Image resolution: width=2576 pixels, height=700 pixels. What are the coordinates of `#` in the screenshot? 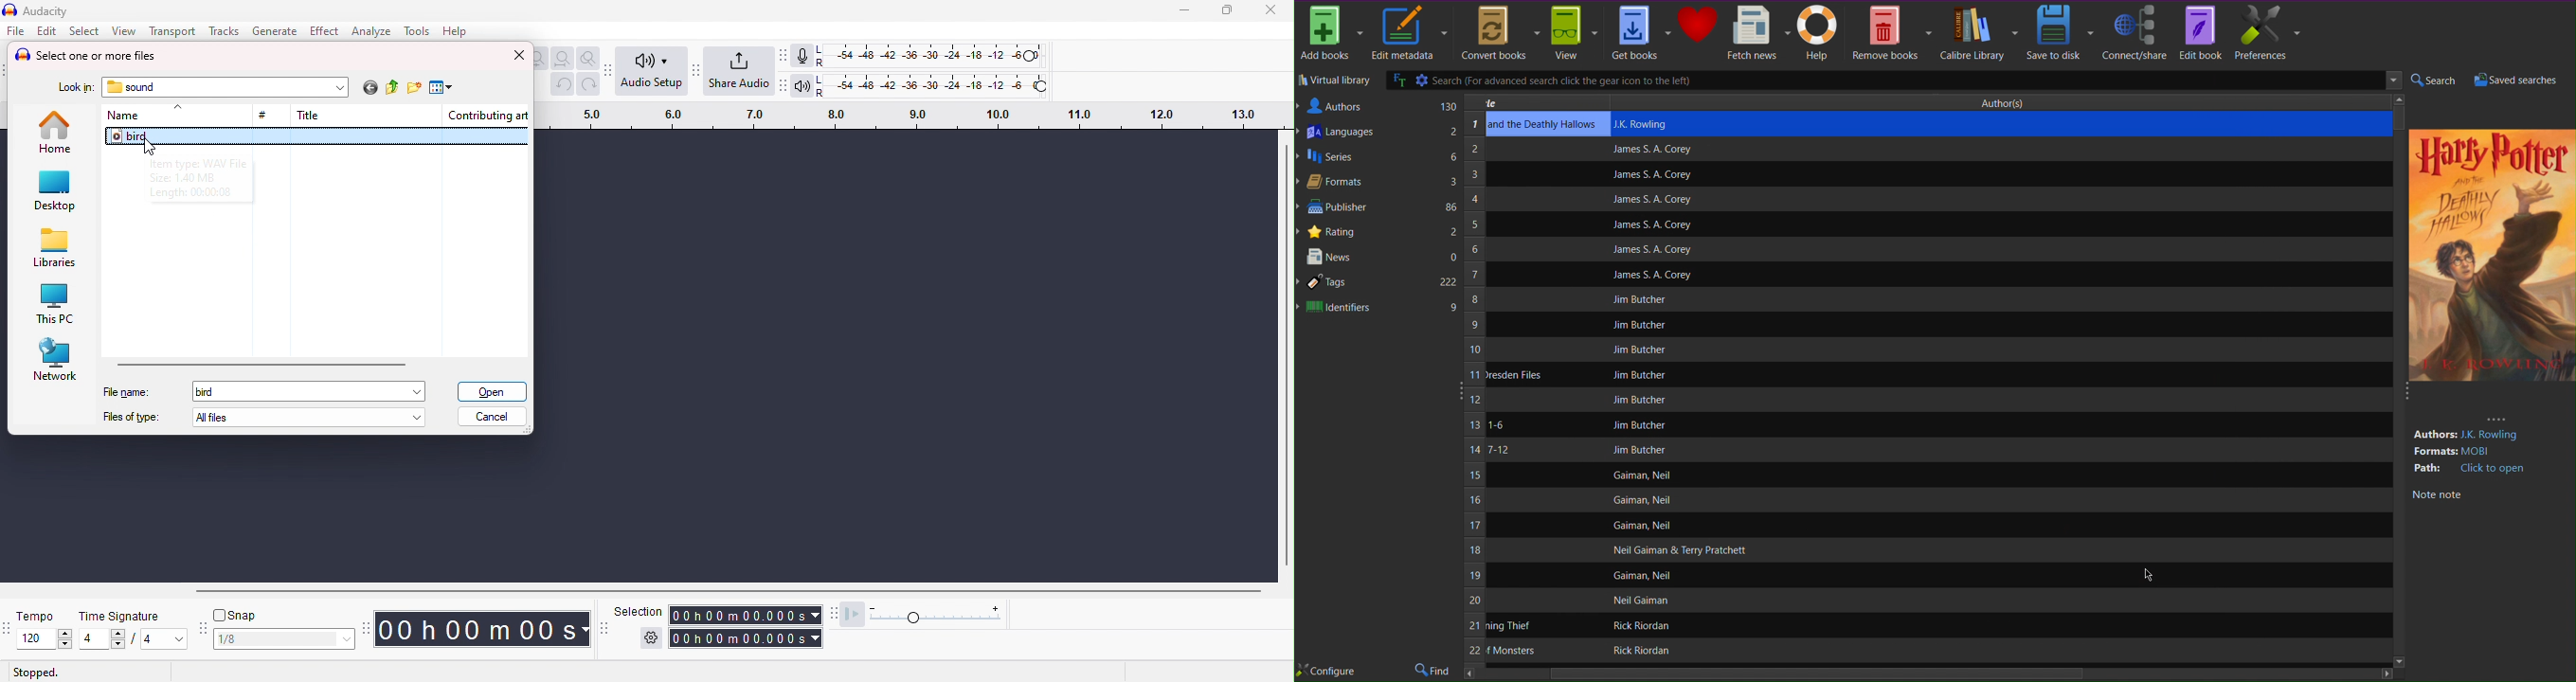 It's located at (265, 117).